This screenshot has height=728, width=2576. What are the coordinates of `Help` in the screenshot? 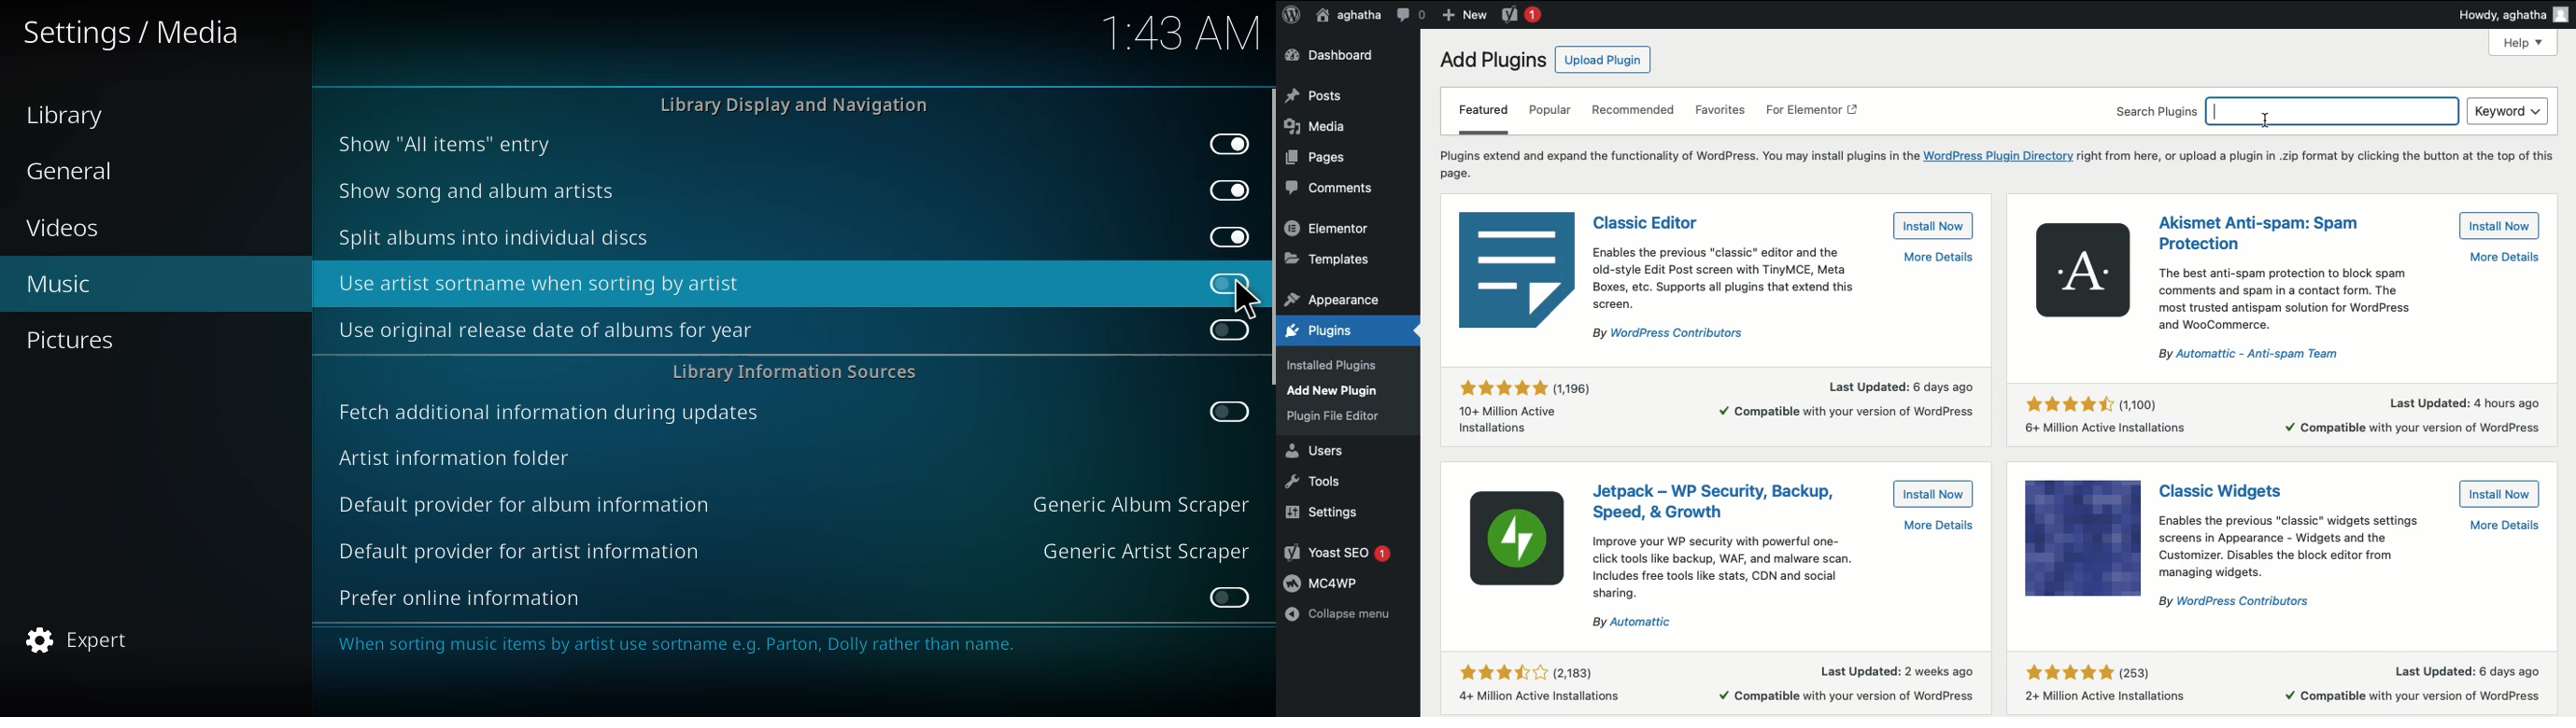 It's located at (2525, 43).